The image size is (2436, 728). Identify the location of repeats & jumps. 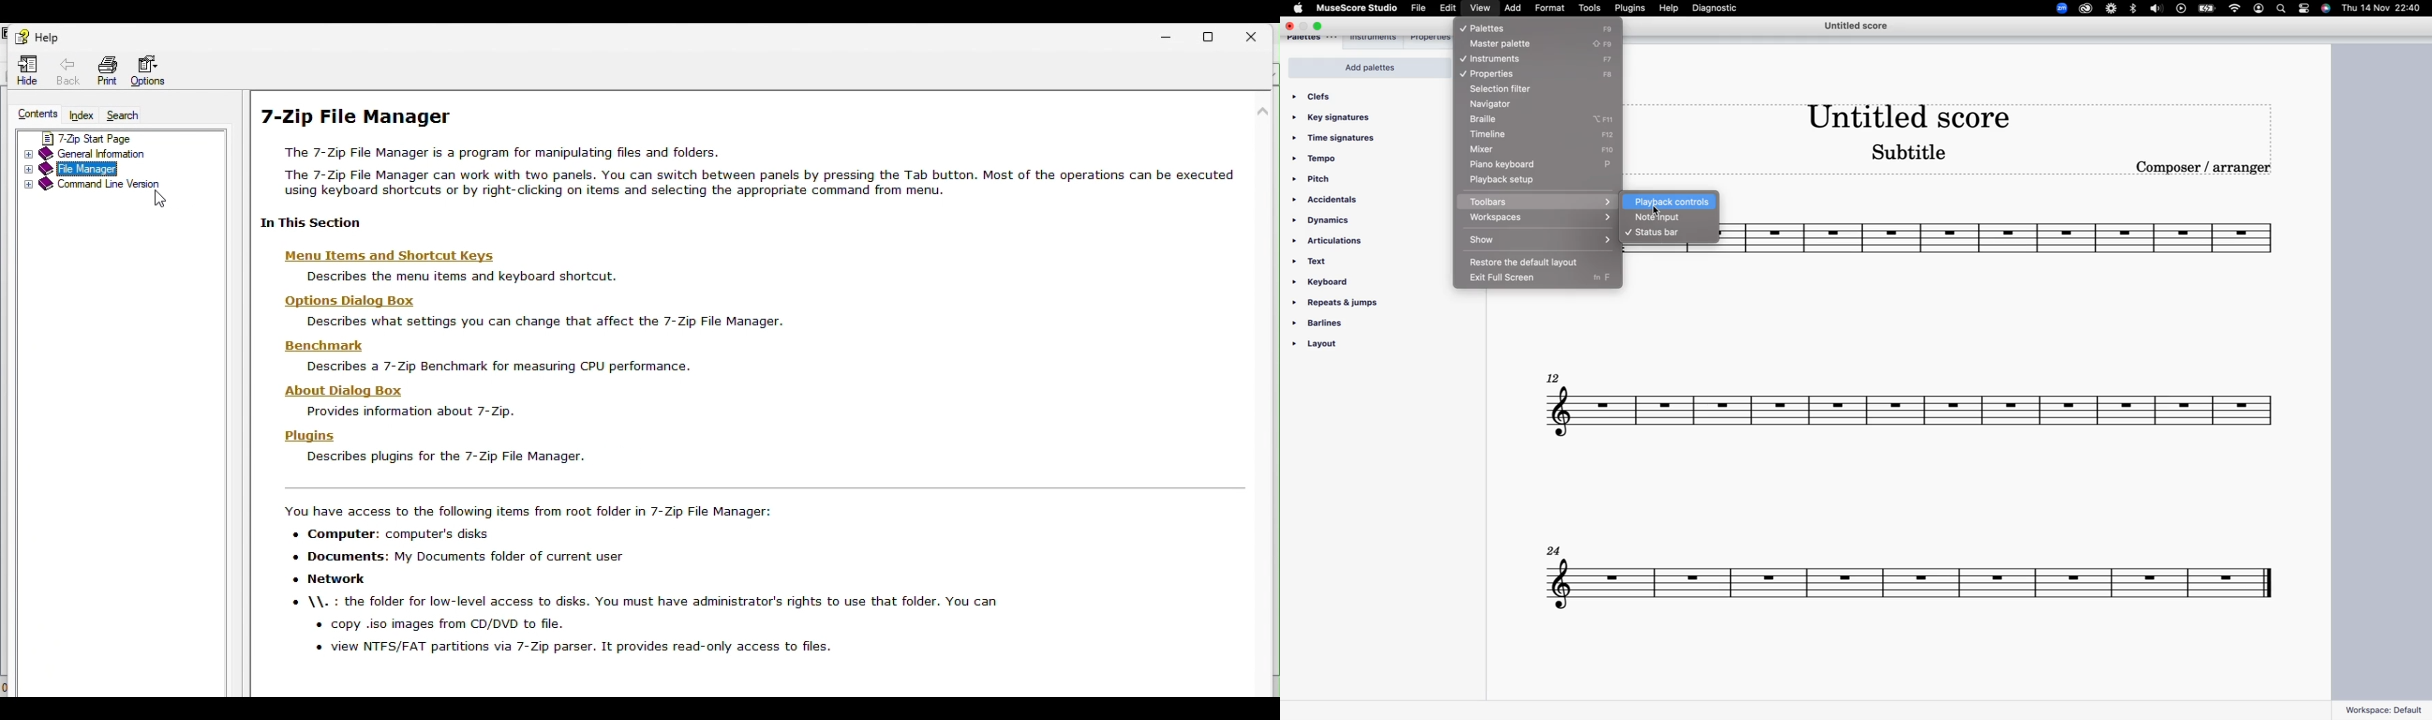
(1338, 303).